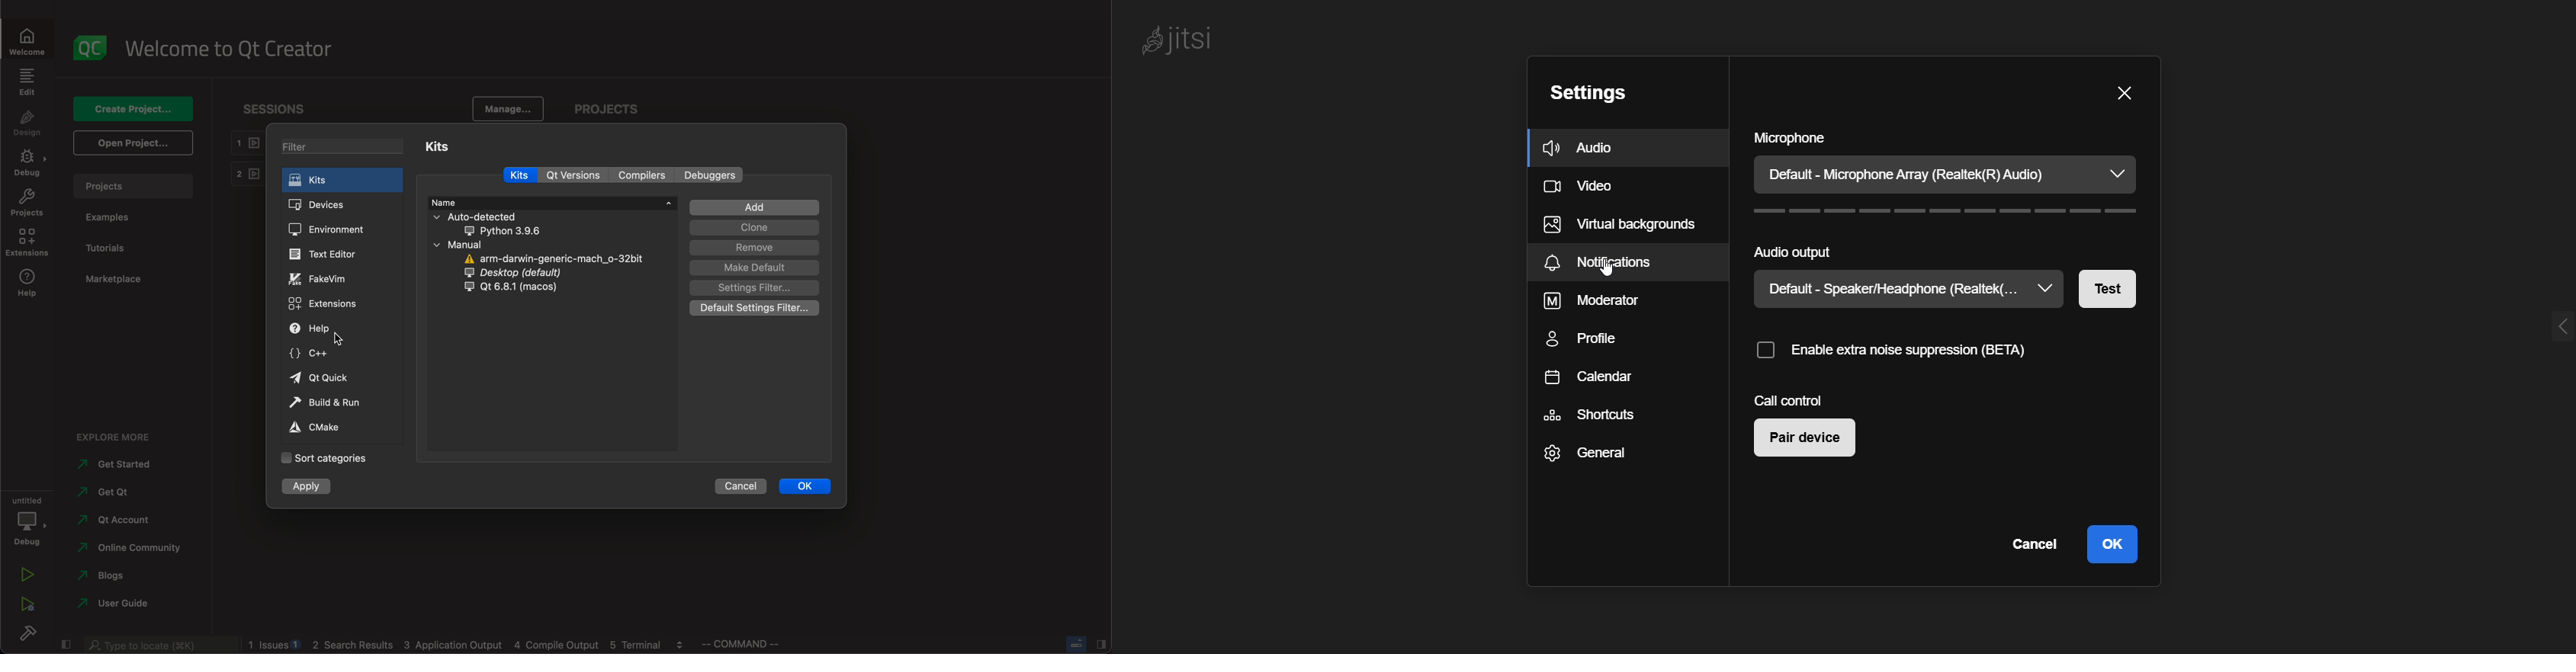 This screenshot has width=2576, height=672. I want to click on enable extra noise suppression (BETA), so click(1890, 350).